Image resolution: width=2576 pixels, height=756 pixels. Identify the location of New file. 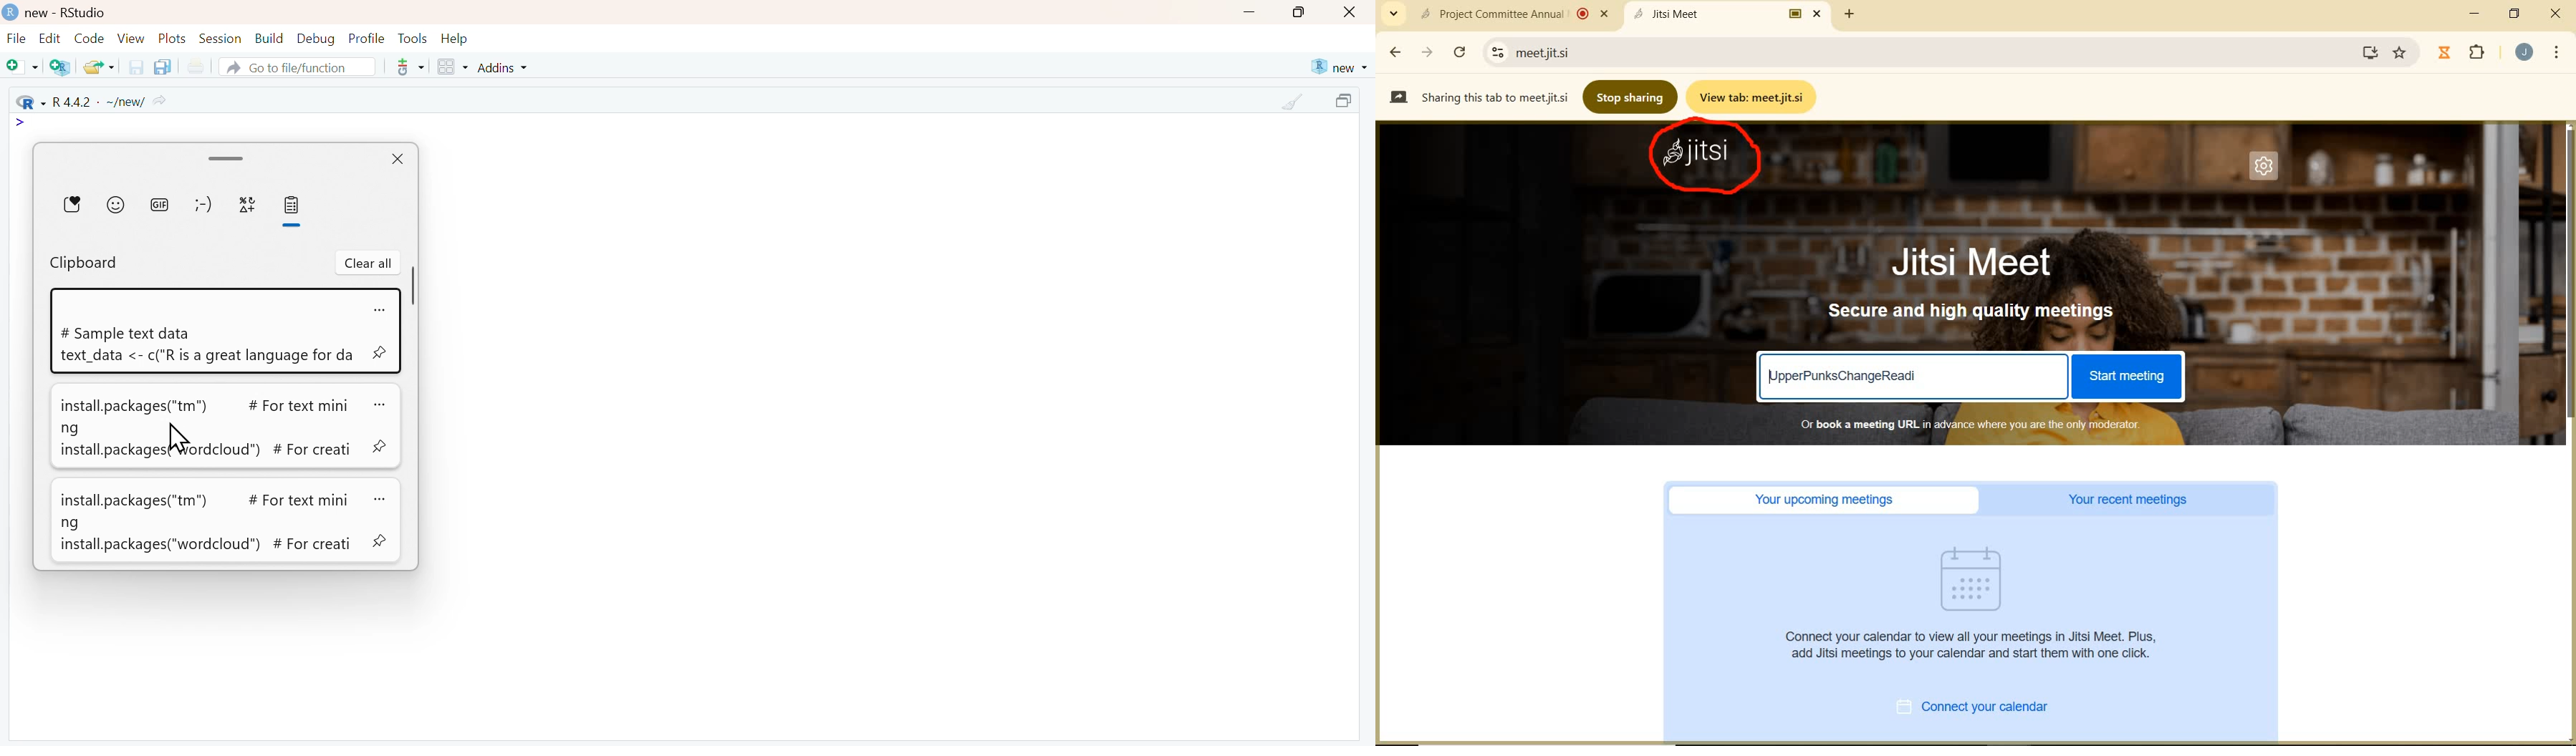
(21, 67).